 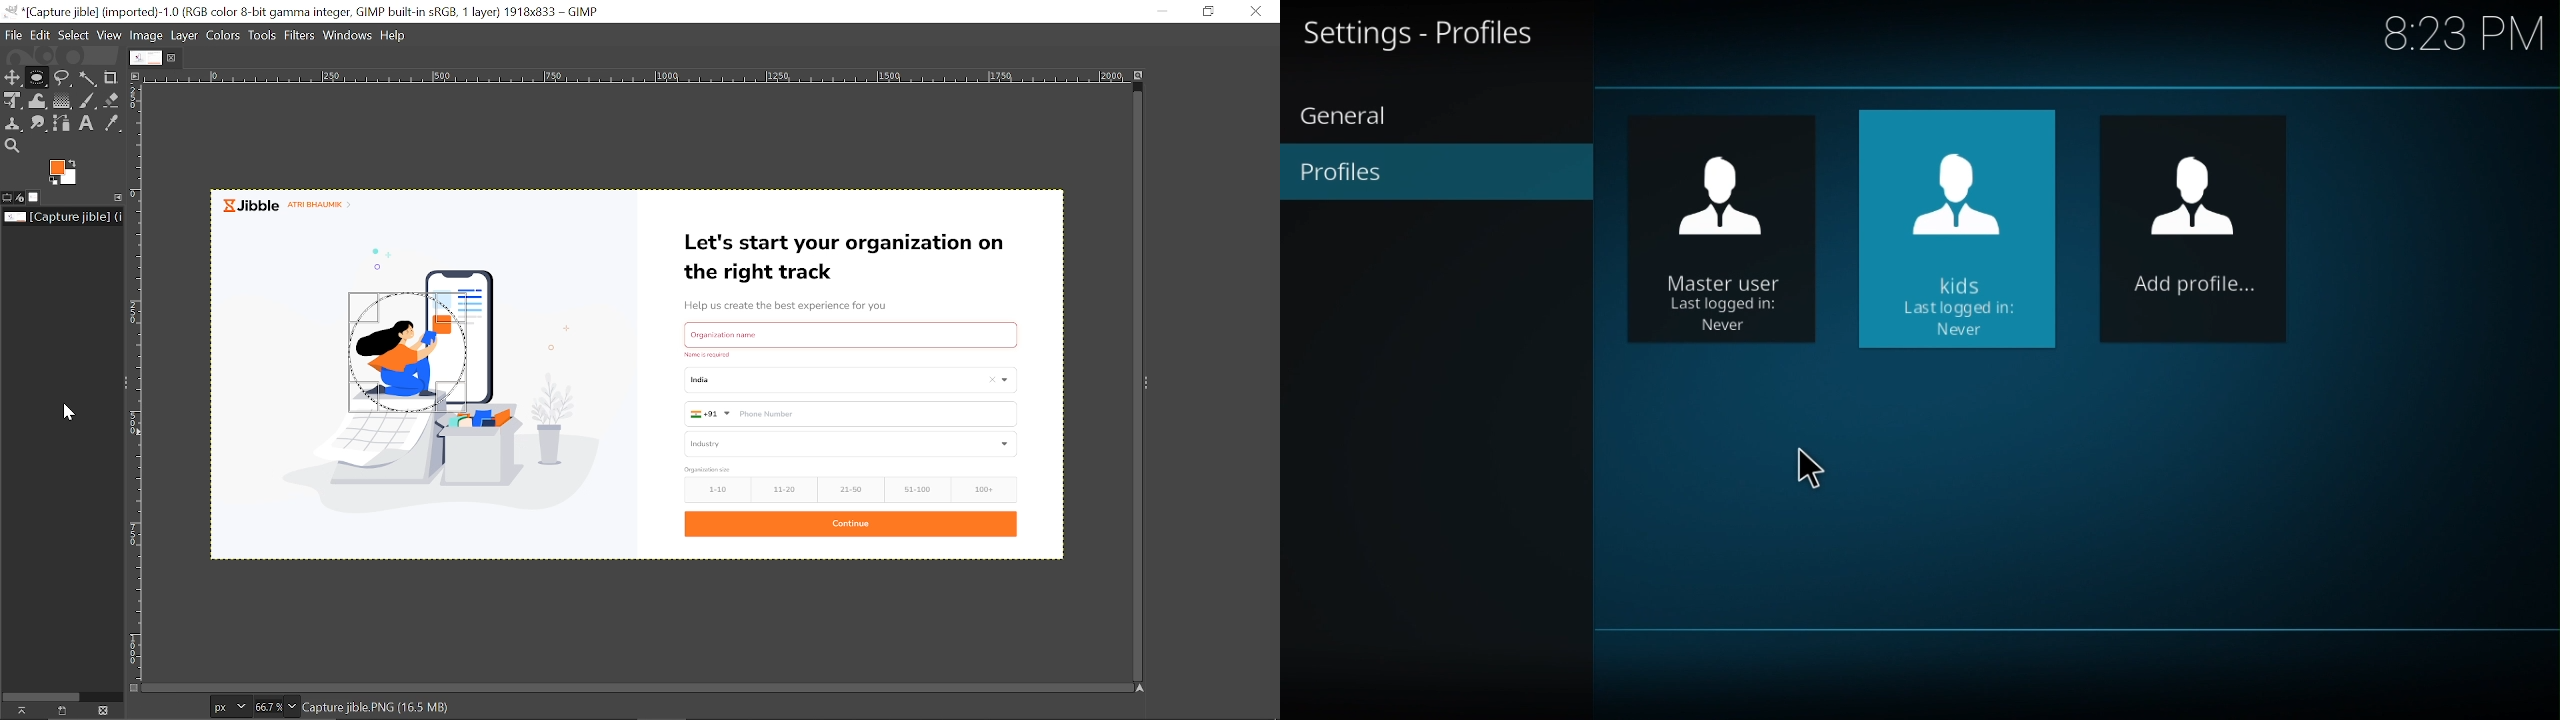 I want to click on , so click(x=112, y=35).